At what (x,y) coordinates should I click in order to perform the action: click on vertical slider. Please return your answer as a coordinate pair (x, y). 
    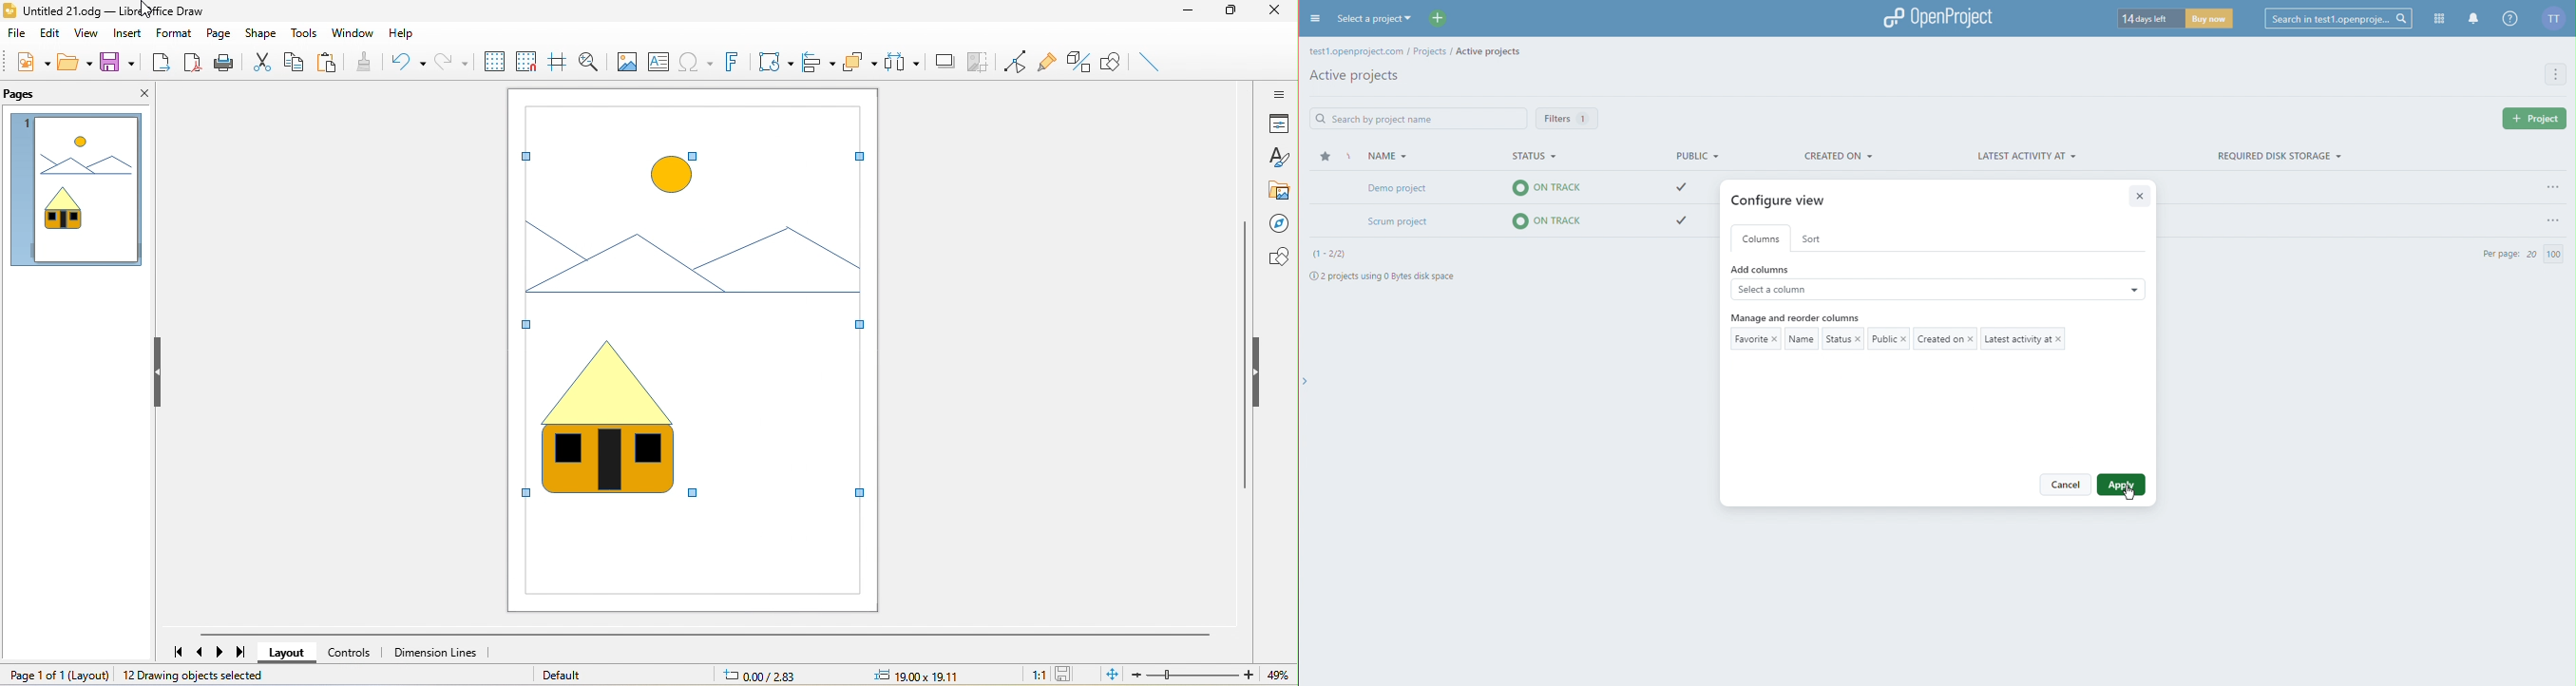
    Looking at the image, I should click on (1245, 354).